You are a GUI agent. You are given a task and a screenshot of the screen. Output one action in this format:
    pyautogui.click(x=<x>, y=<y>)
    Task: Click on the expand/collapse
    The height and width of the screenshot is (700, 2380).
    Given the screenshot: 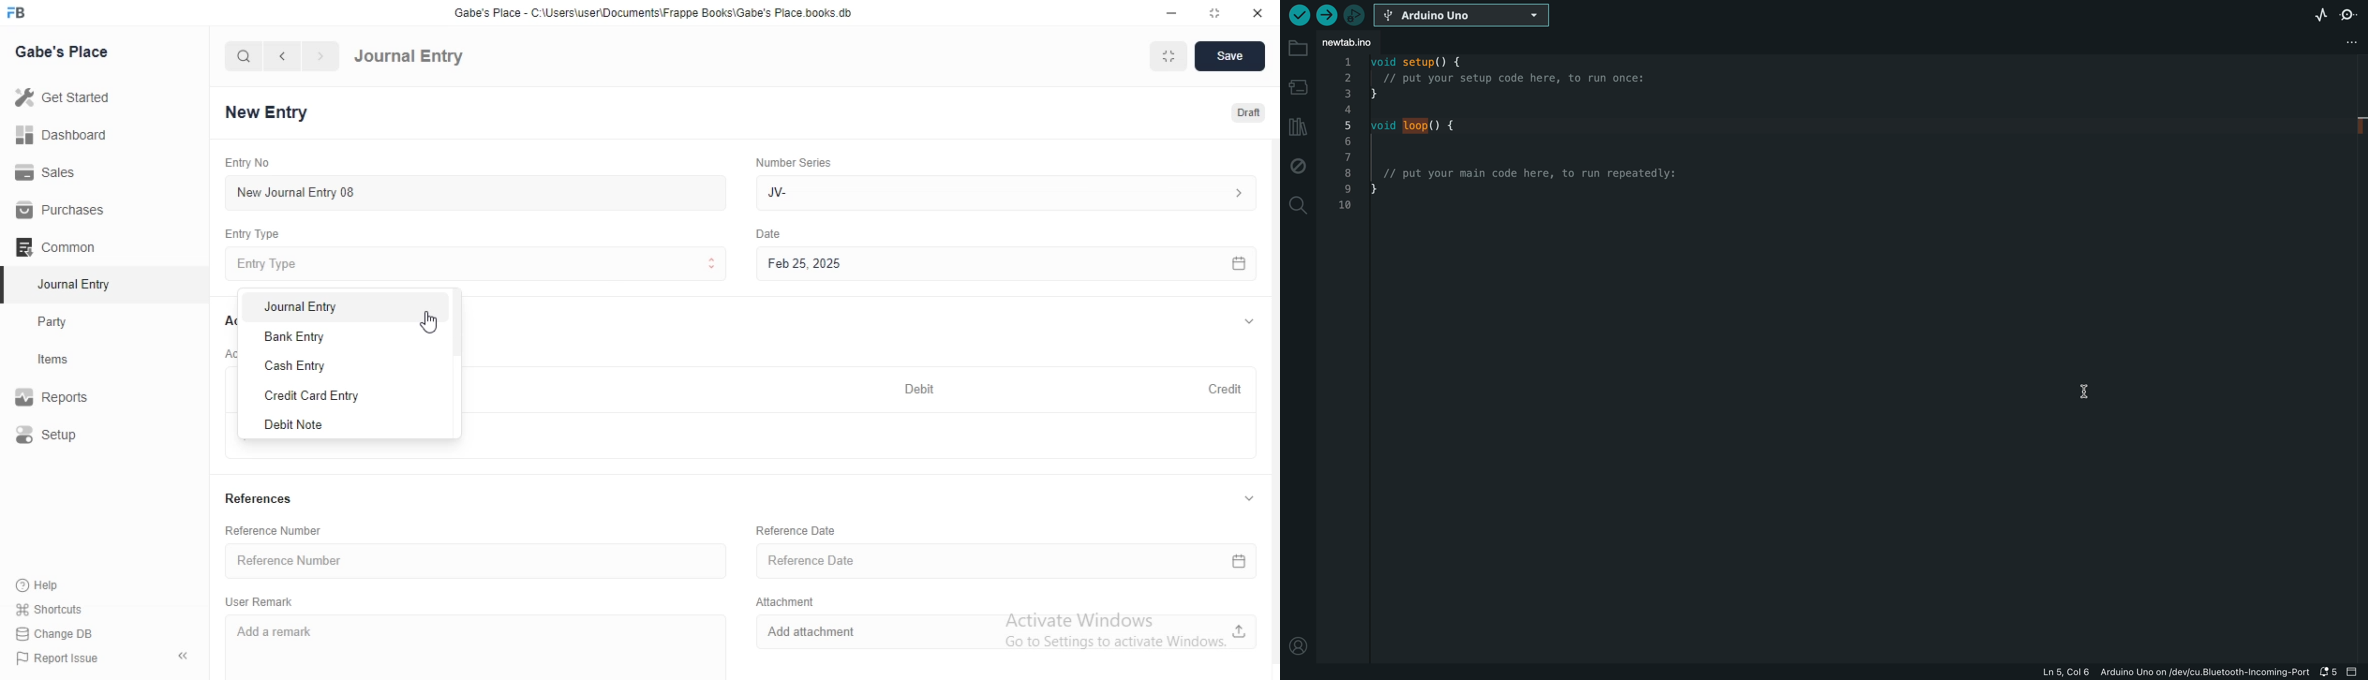 What is the action you would take?
    pyautogui.click(x=1248, y=323)
    